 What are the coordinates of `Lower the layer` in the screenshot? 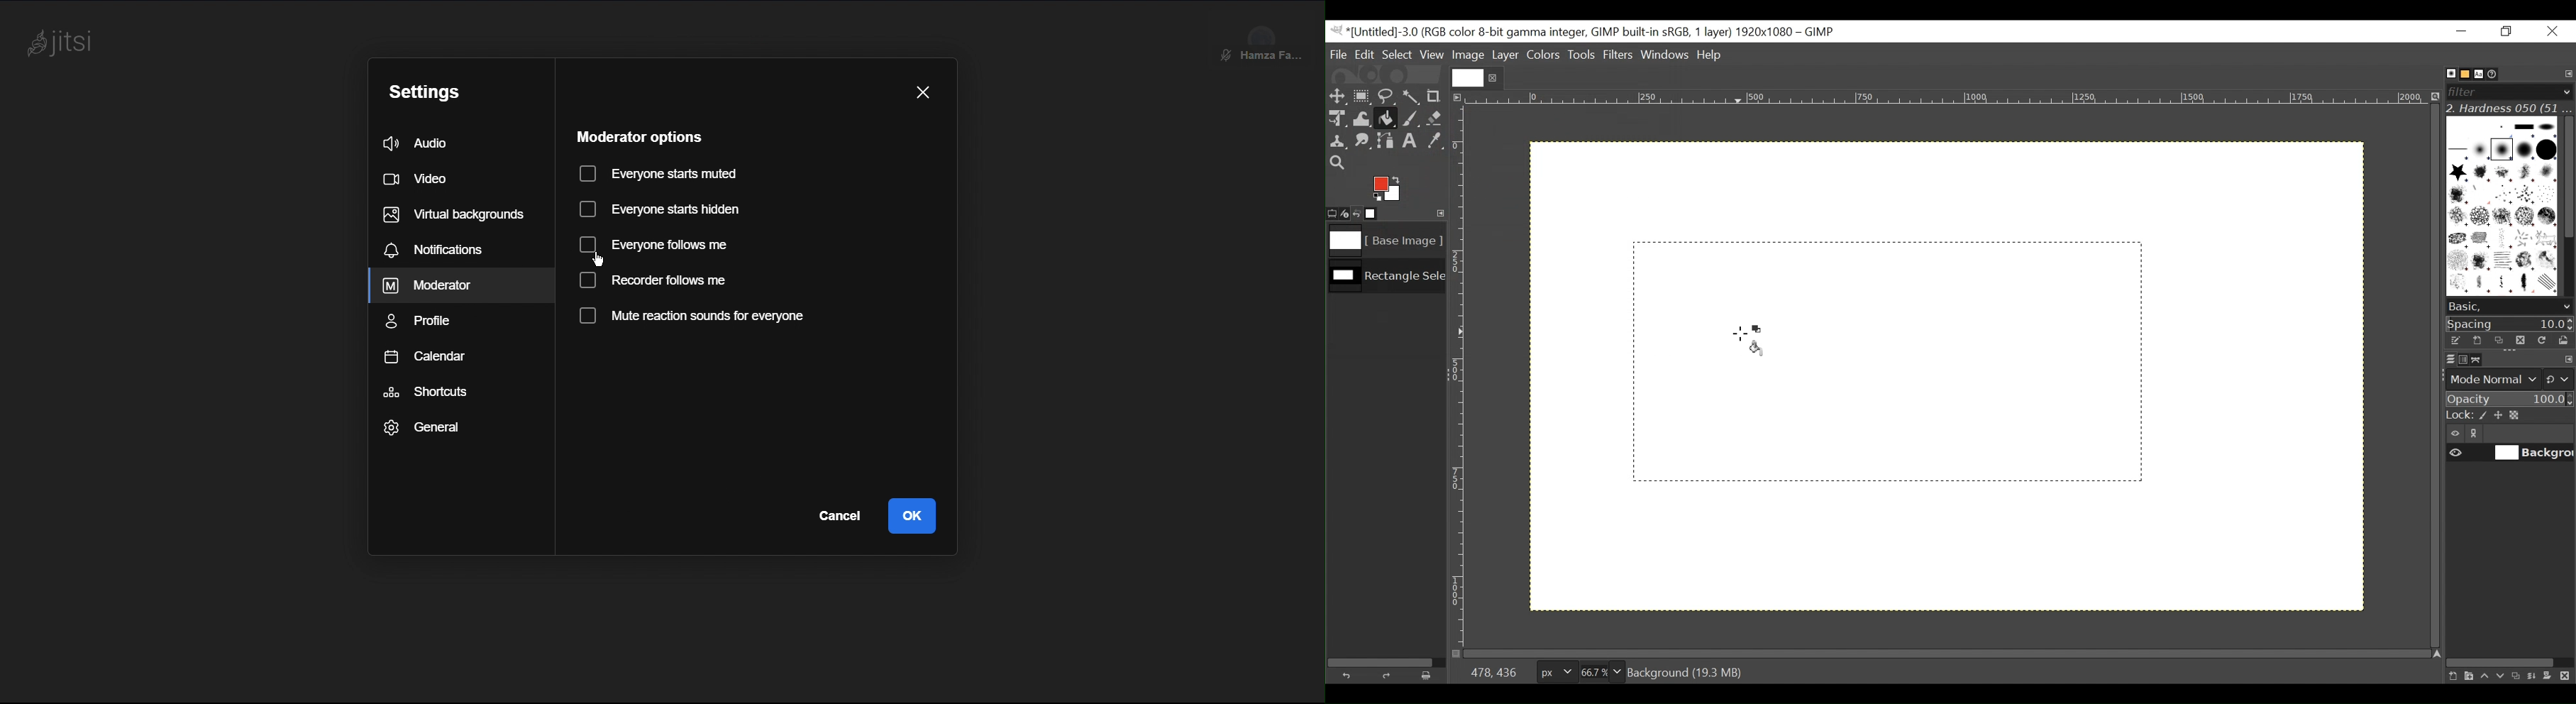 It's located at (2501, 675).